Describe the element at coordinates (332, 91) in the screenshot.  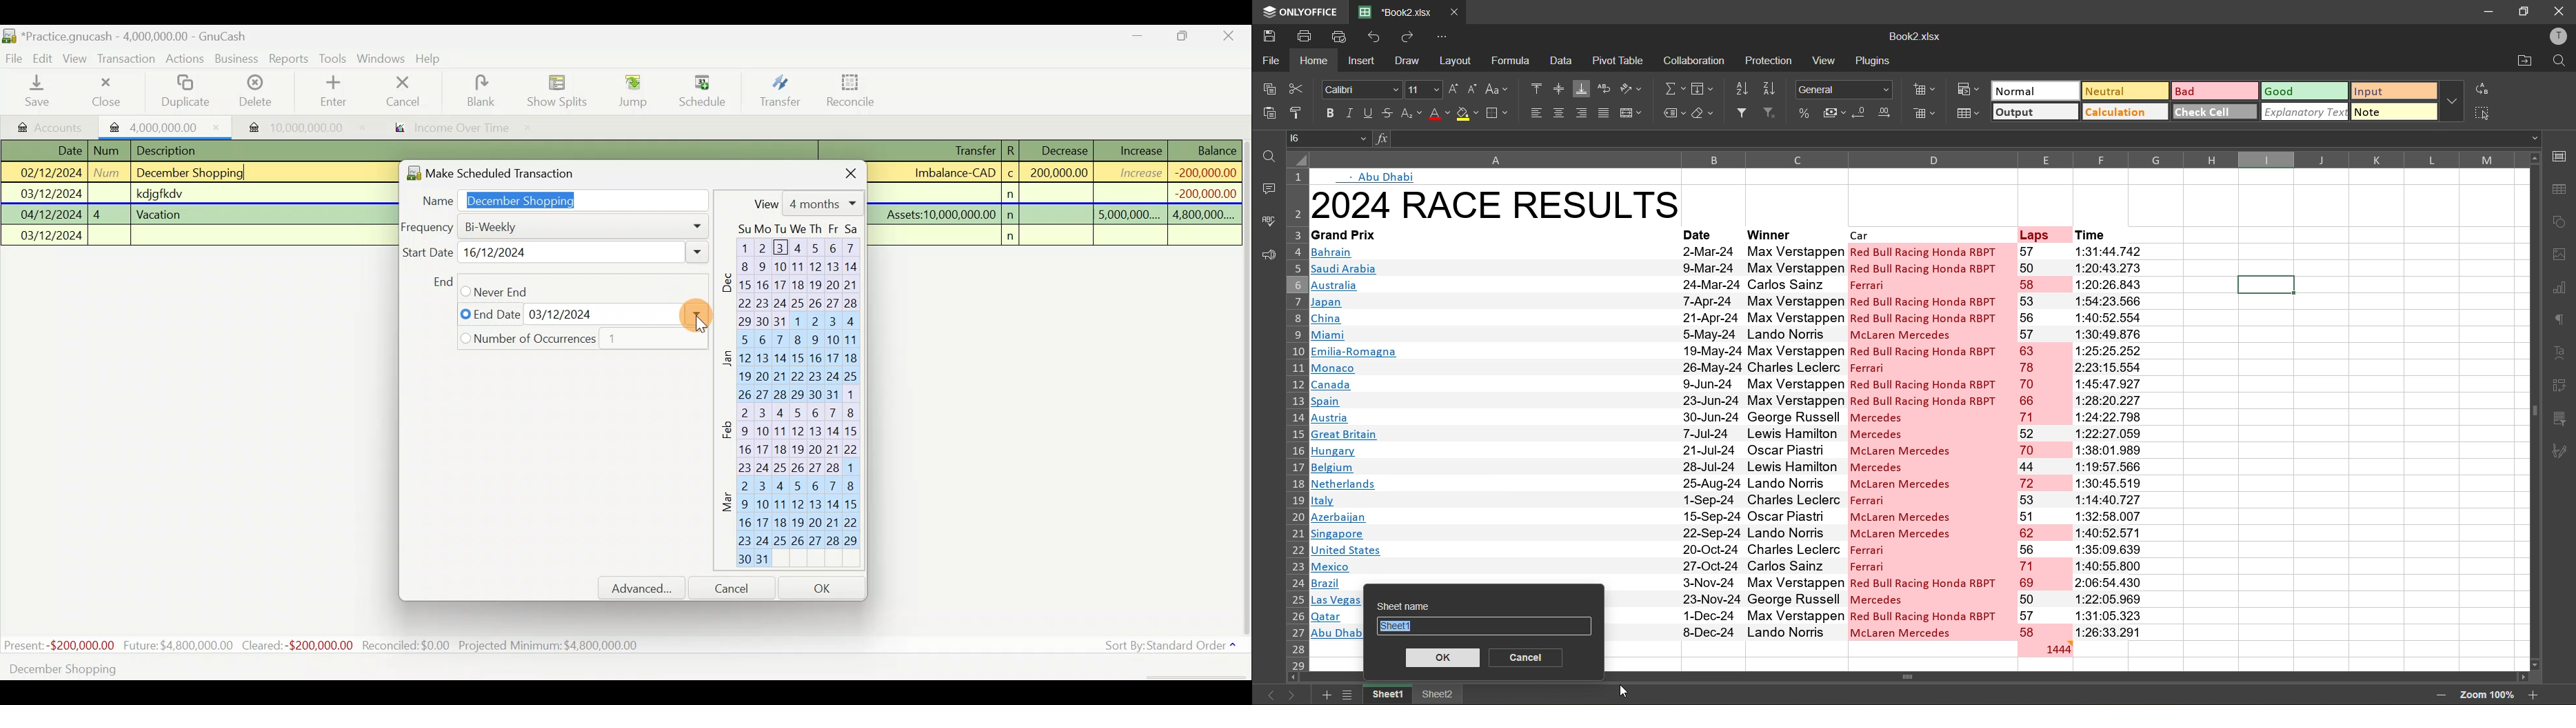
I see `Enter` at that location.